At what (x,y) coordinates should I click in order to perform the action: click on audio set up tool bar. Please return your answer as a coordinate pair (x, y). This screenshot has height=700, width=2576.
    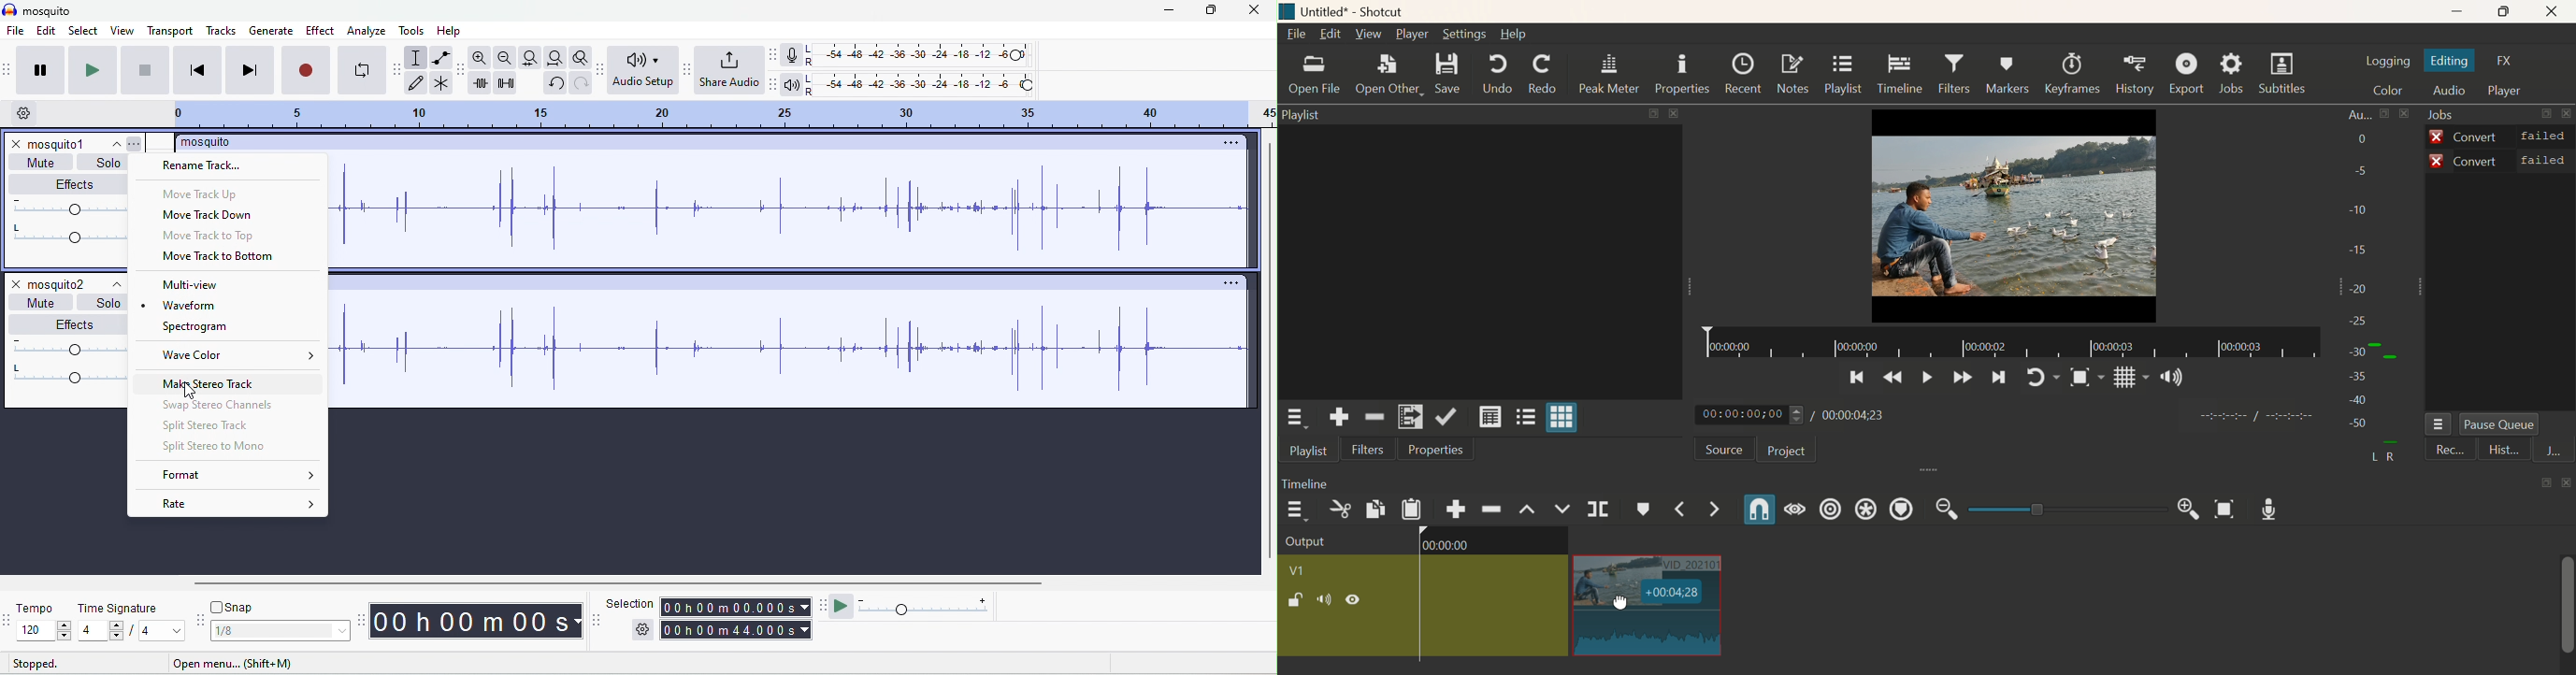
    Looking at the image, I should click on (602, 69).